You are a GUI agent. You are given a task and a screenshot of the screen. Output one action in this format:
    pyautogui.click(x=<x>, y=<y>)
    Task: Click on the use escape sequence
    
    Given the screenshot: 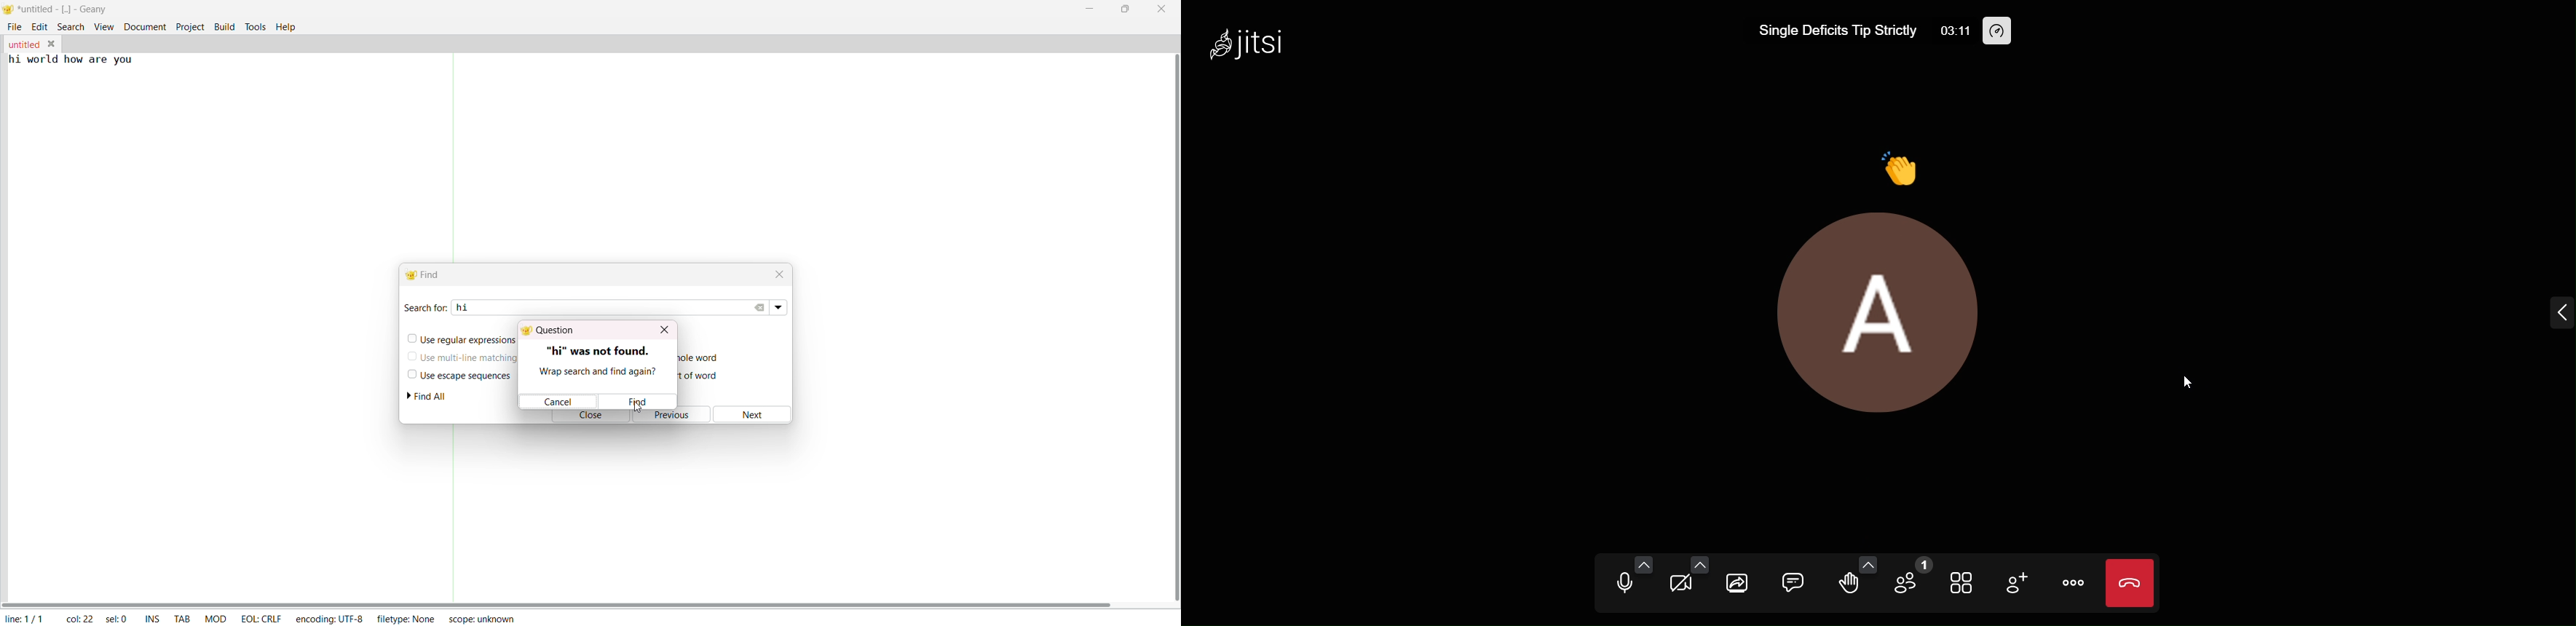 What is the action you would take?
    pyautogui.click(x=457, y=377)
    